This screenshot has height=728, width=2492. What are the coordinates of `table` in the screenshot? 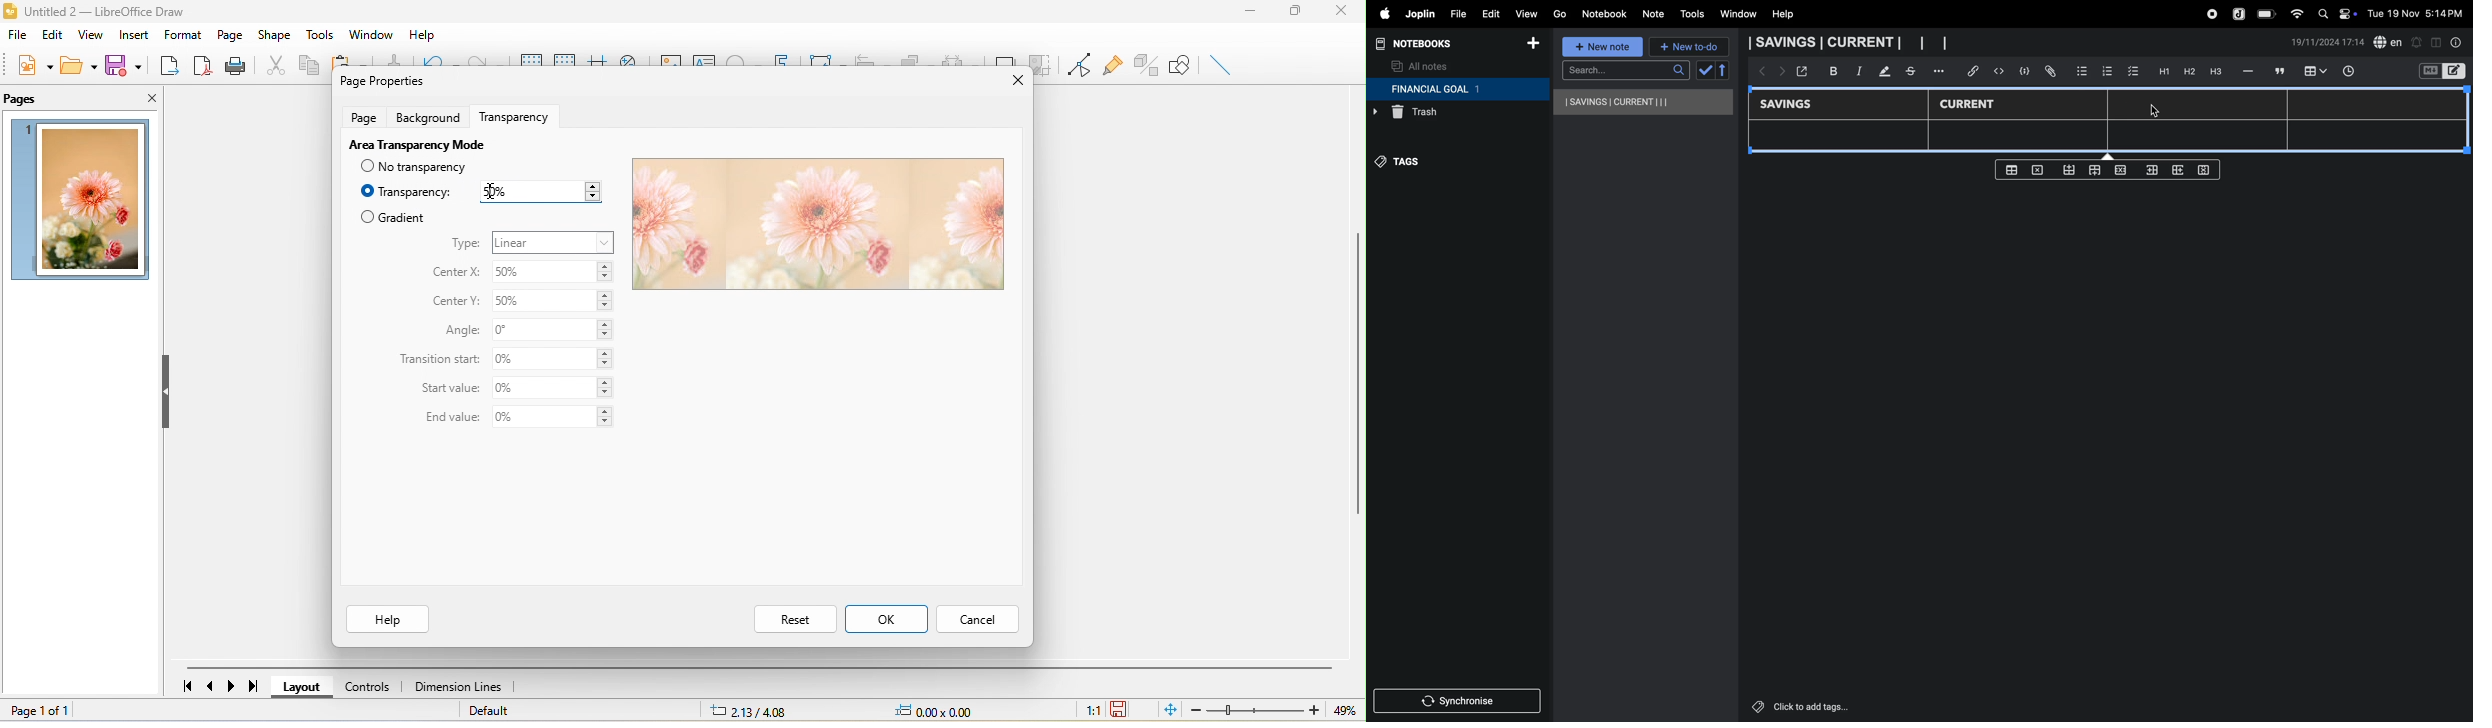 It's located at (2111, 137).